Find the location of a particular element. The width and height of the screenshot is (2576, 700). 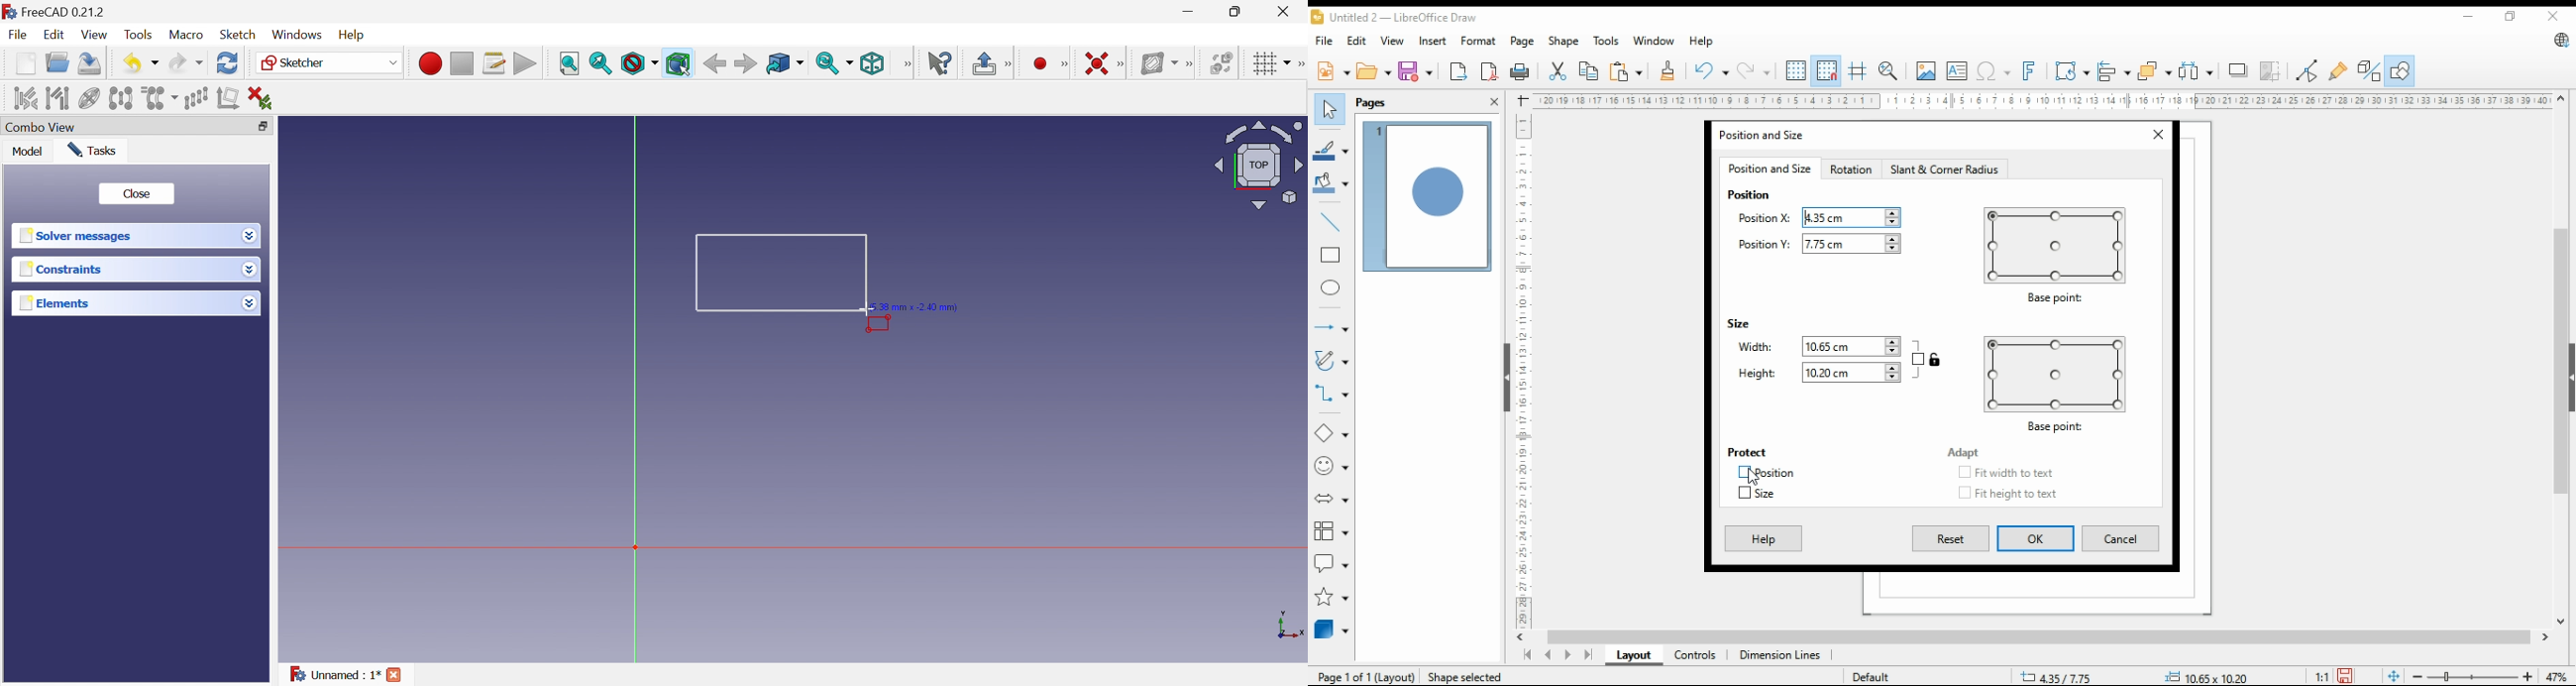

transformations is located at coordinates (2072, 70).